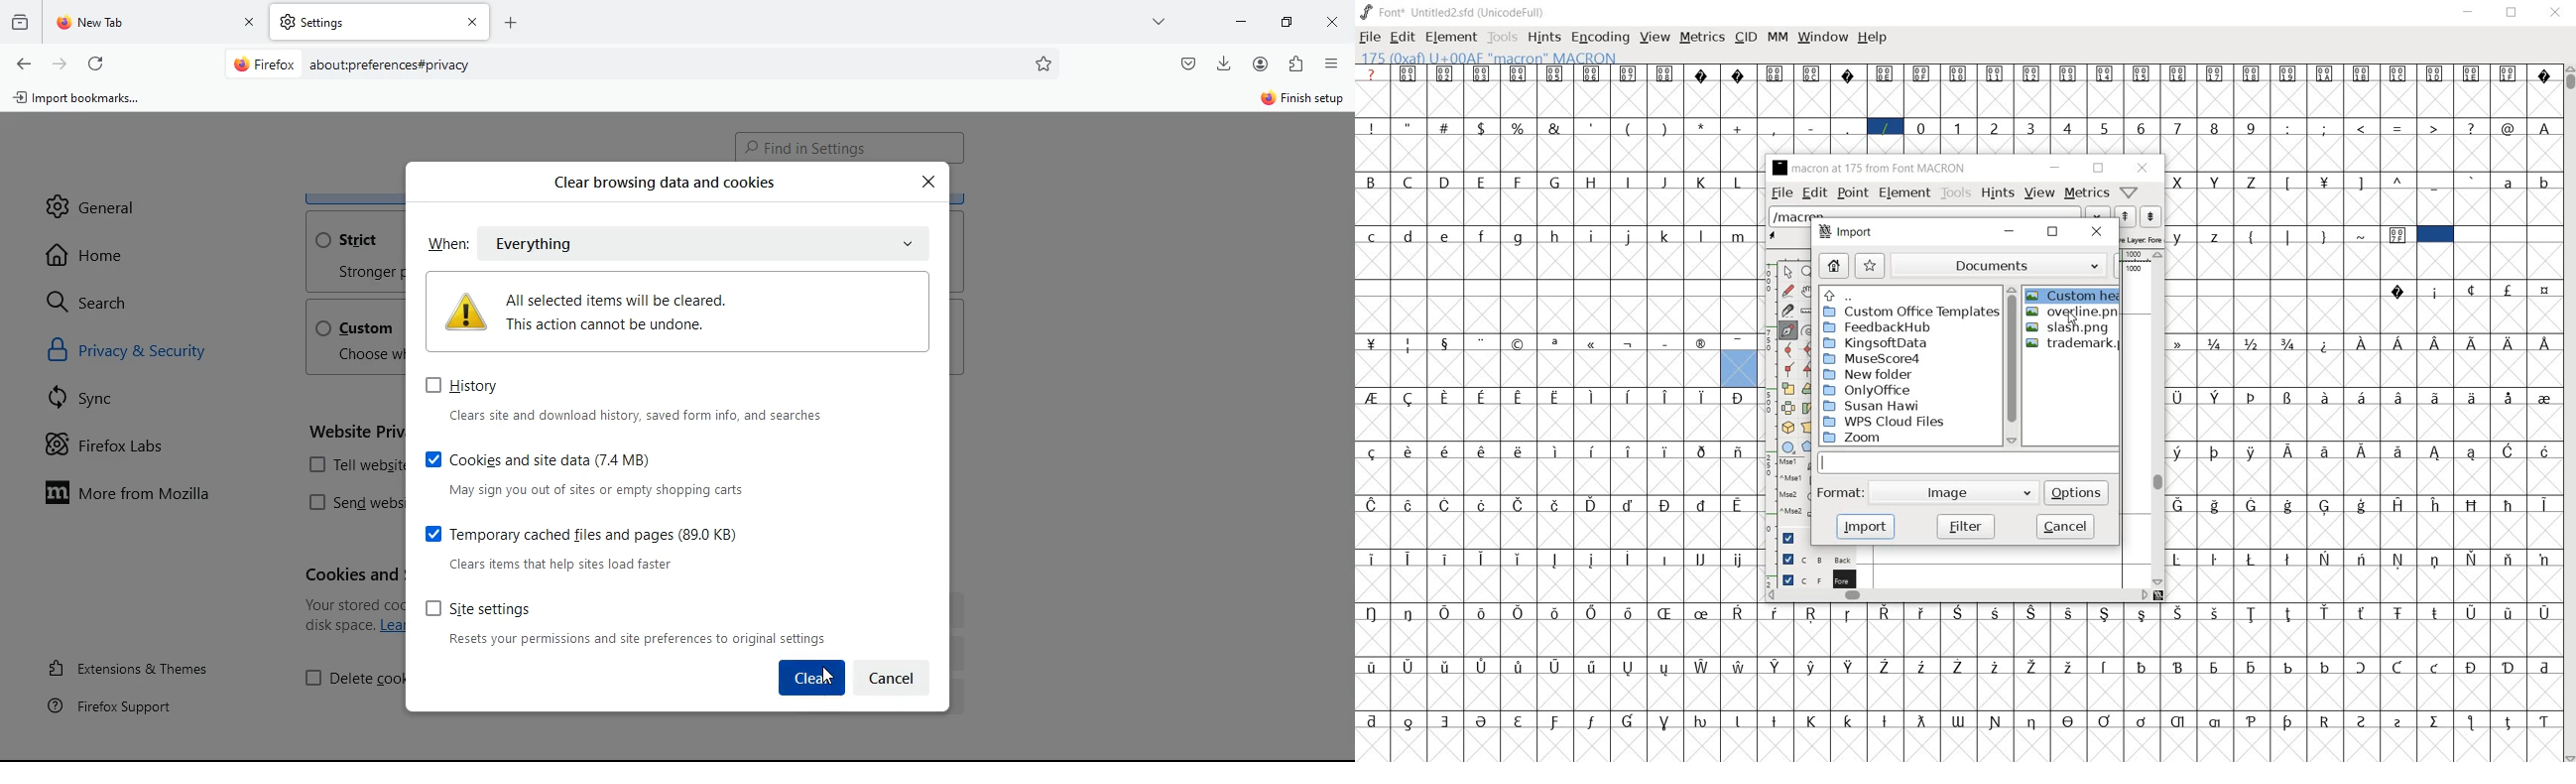 This screenshot has width=2576, height=784. I want to click on 7, so click(2178, 127).